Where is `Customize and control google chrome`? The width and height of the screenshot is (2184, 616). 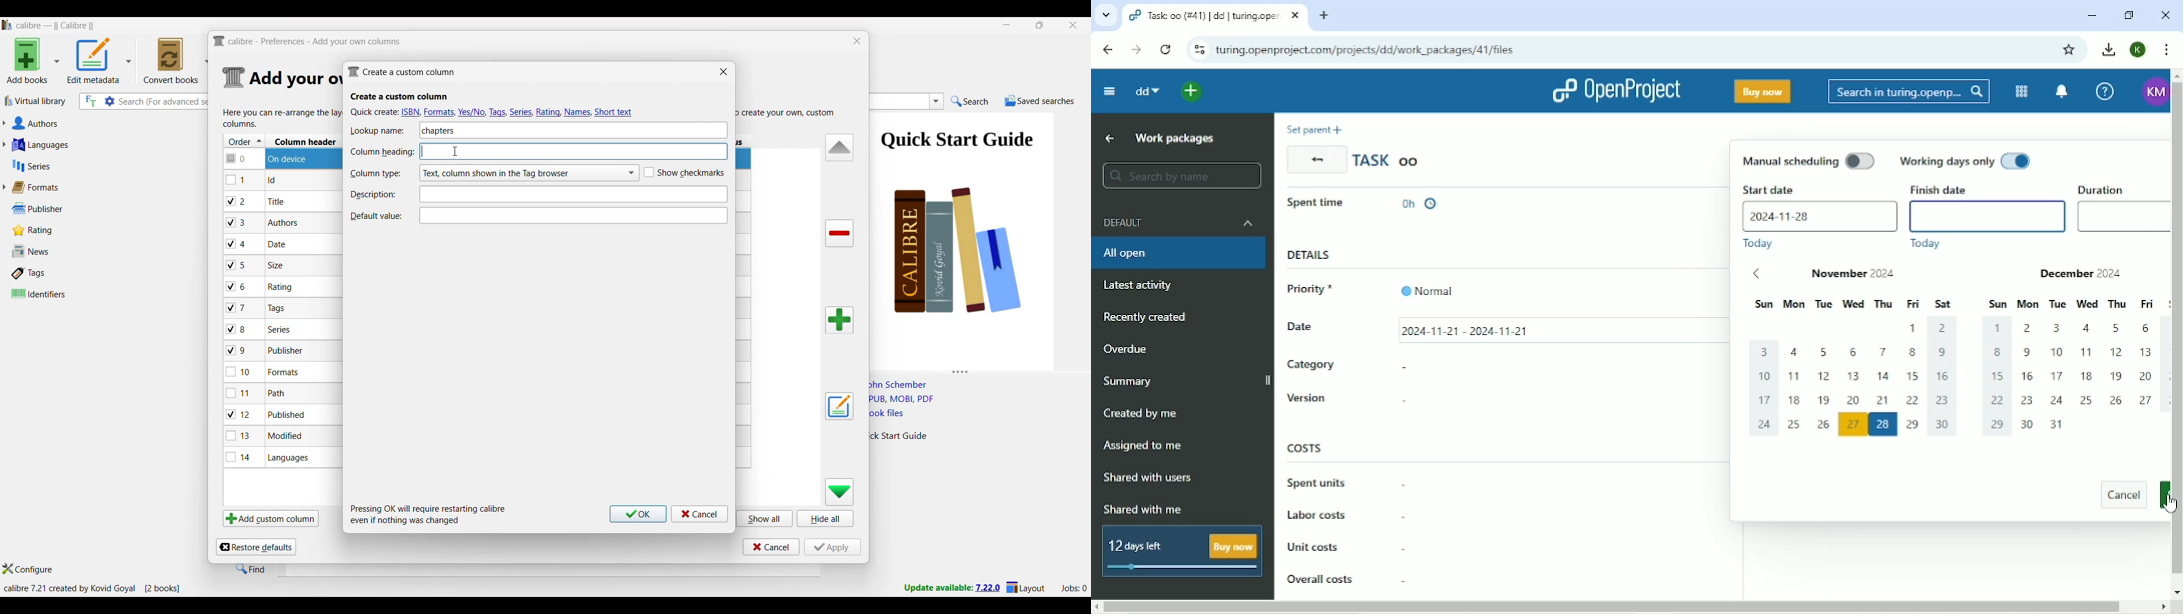 Customize and control google chrome is located at coordinates (2165, 50).